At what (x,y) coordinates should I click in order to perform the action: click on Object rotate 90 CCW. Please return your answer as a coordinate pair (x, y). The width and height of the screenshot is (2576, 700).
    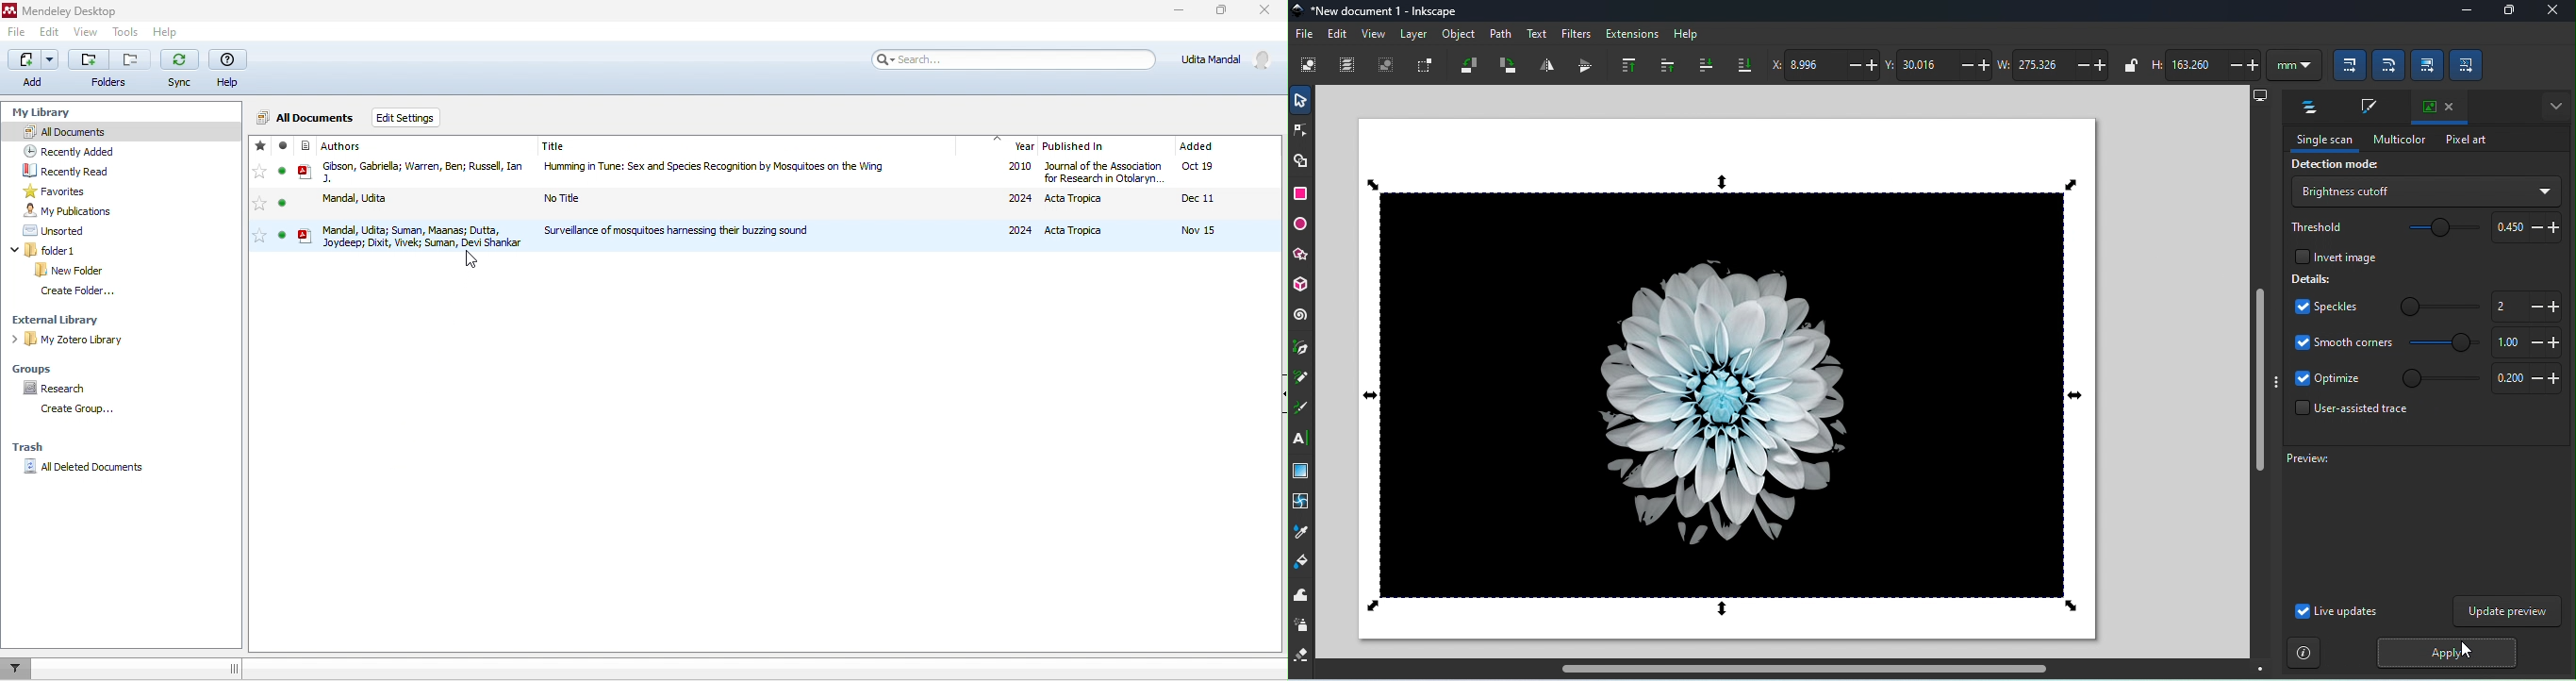
    Looking at the image, I should click on (1468, 68).